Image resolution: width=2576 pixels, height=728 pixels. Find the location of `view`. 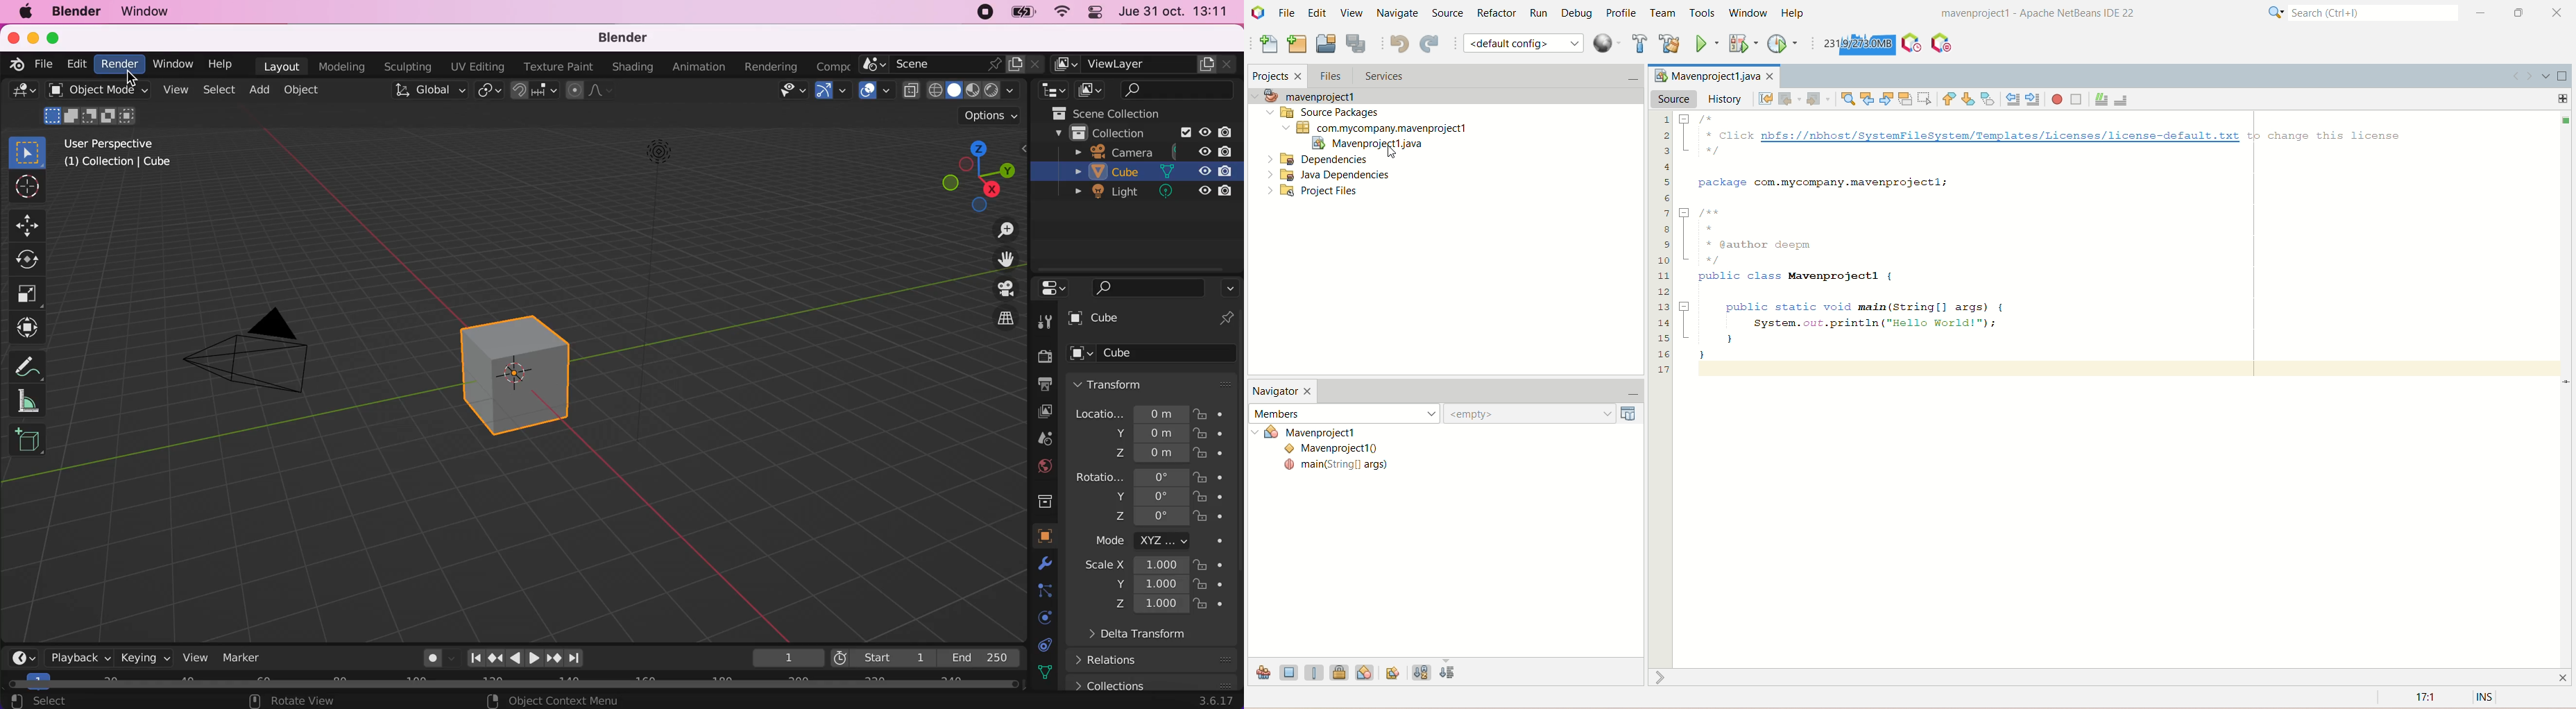

view is located at coordinates (1349, 12).